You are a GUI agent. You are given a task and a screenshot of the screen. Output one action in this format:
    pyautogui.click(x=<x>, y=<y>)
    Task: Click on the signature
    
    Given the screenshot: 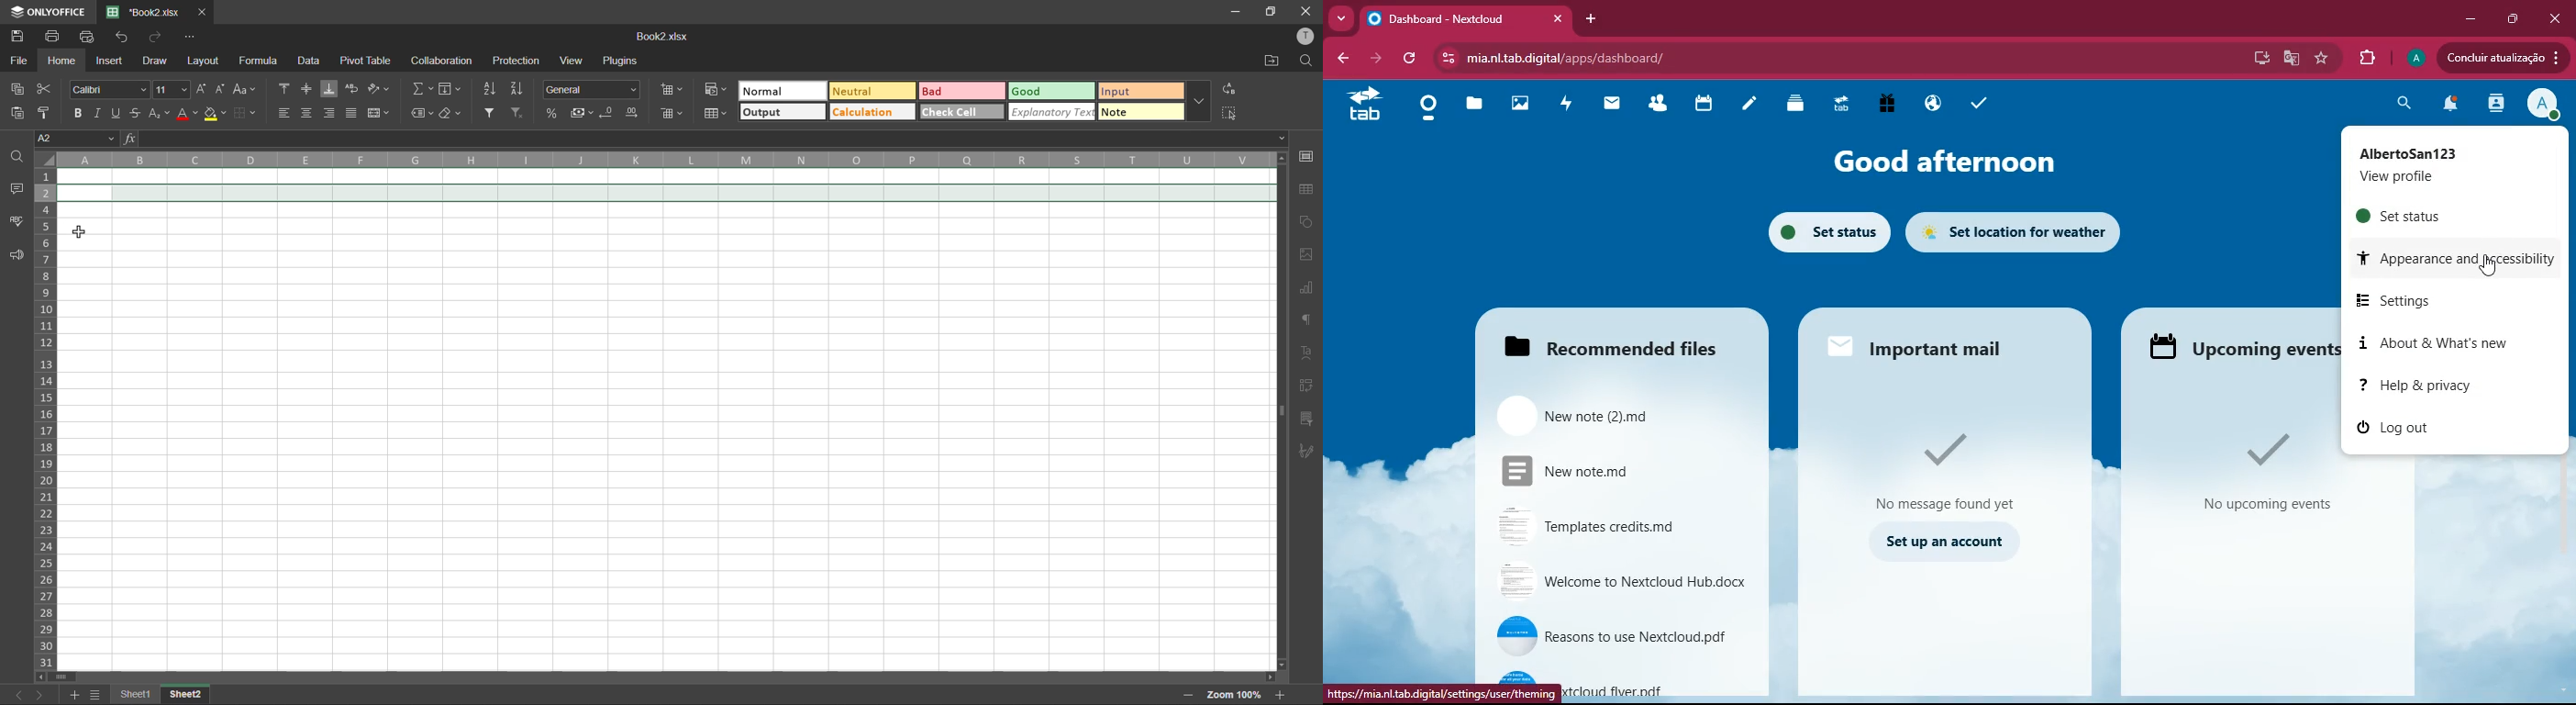 What is the action you would take?
    pyautogui.click(x=1307, y=450)
    